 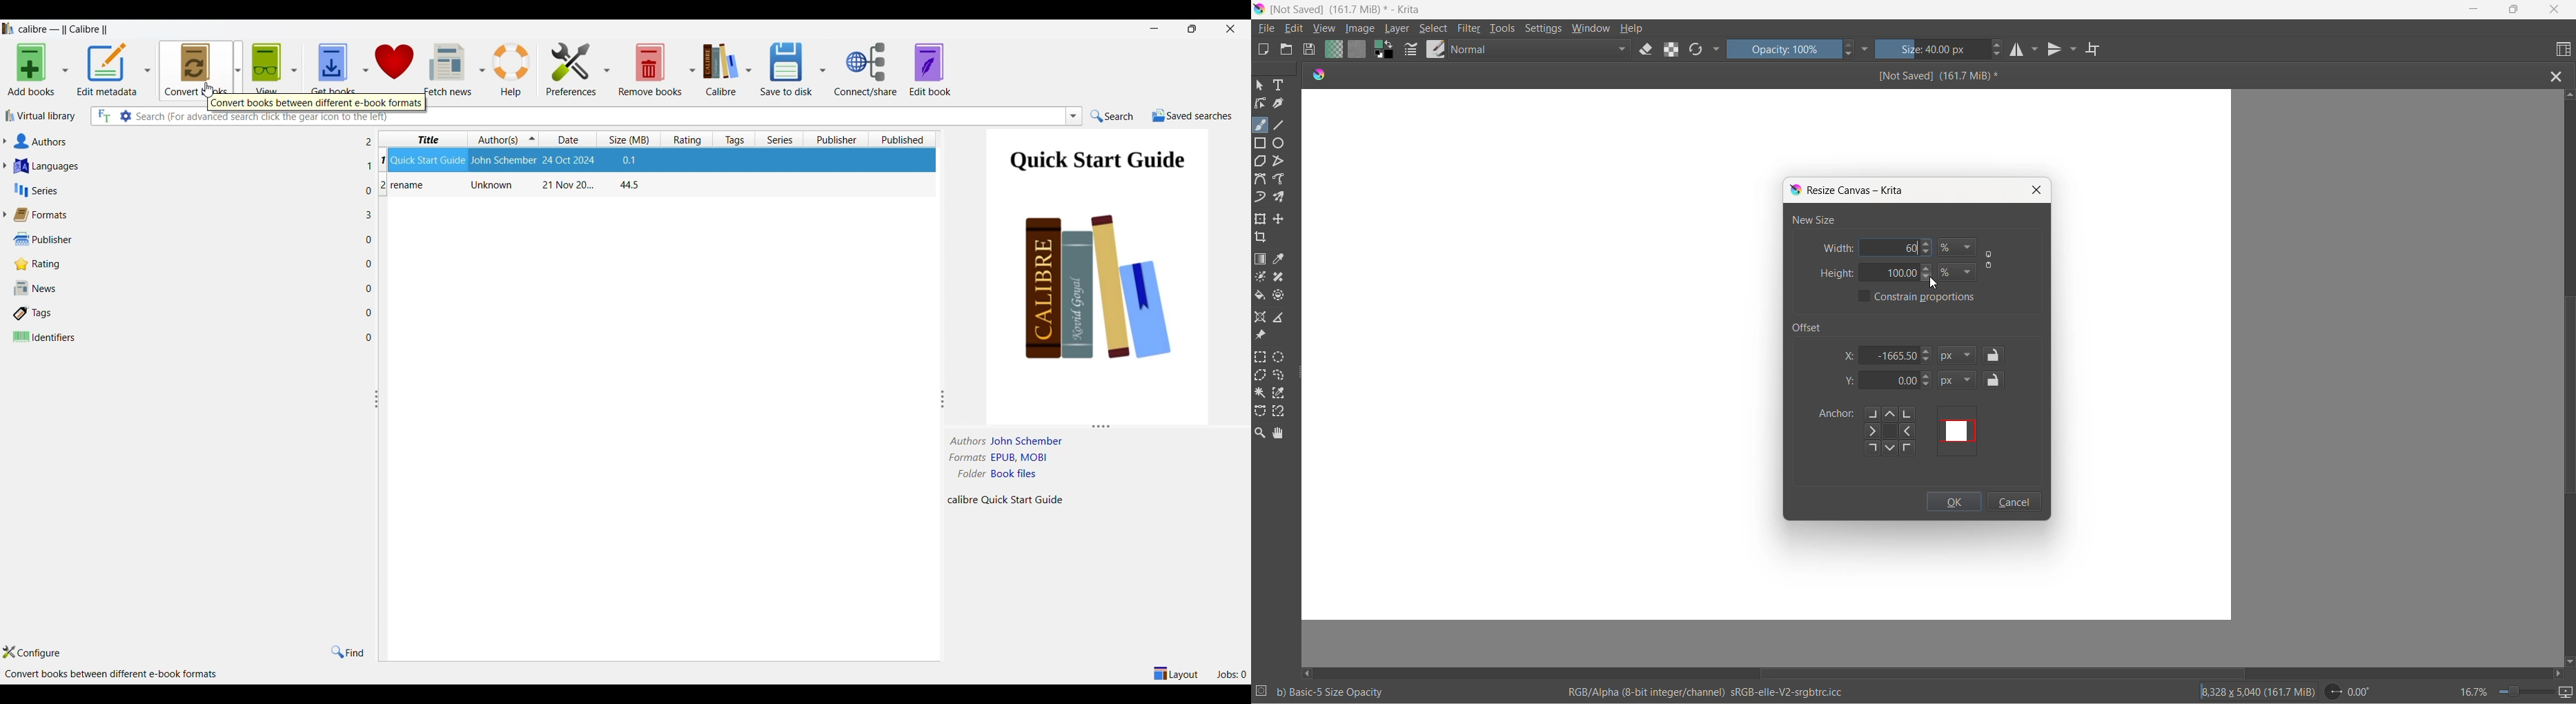 I want to click on y-axis value decrement, so click(x=1927, y=387).